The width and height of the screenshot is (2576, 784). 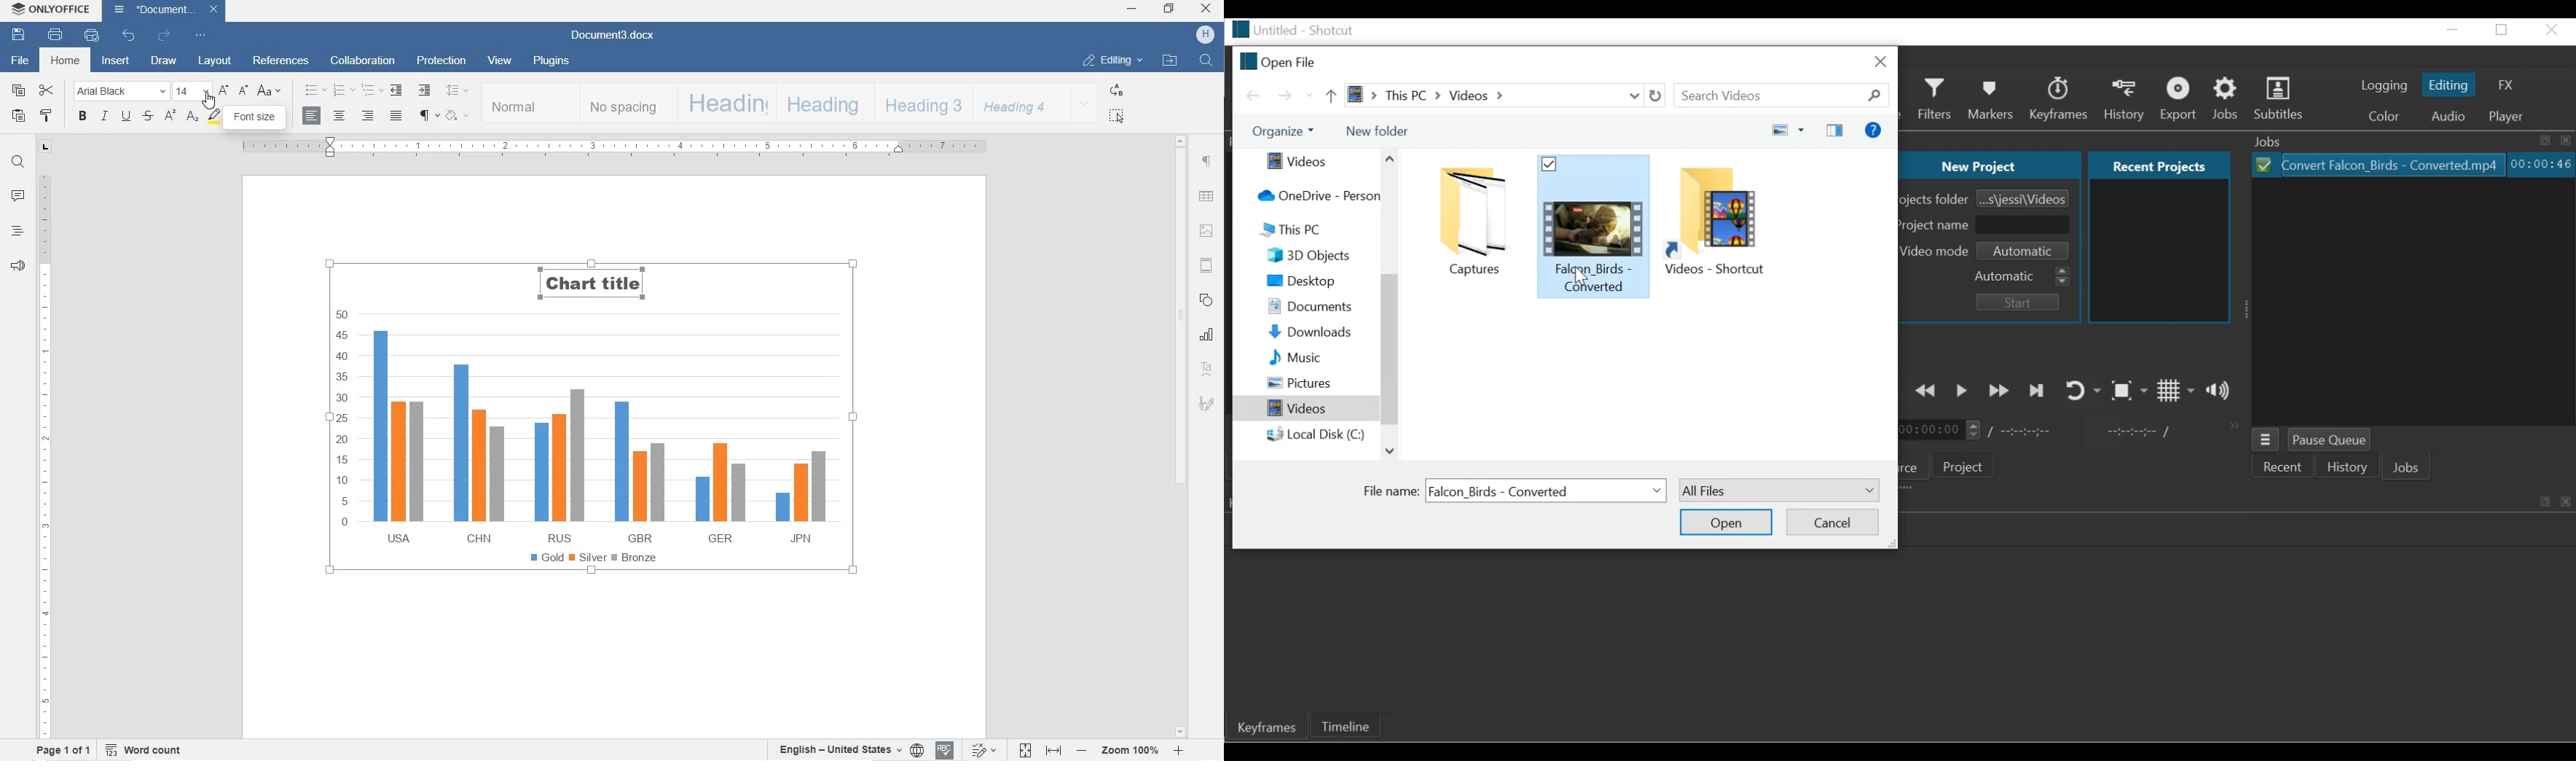 What do you see at coordinates (51, 9) in the screenshot?
I see `ONLYOFFICE` at bounding box center [51, 9].